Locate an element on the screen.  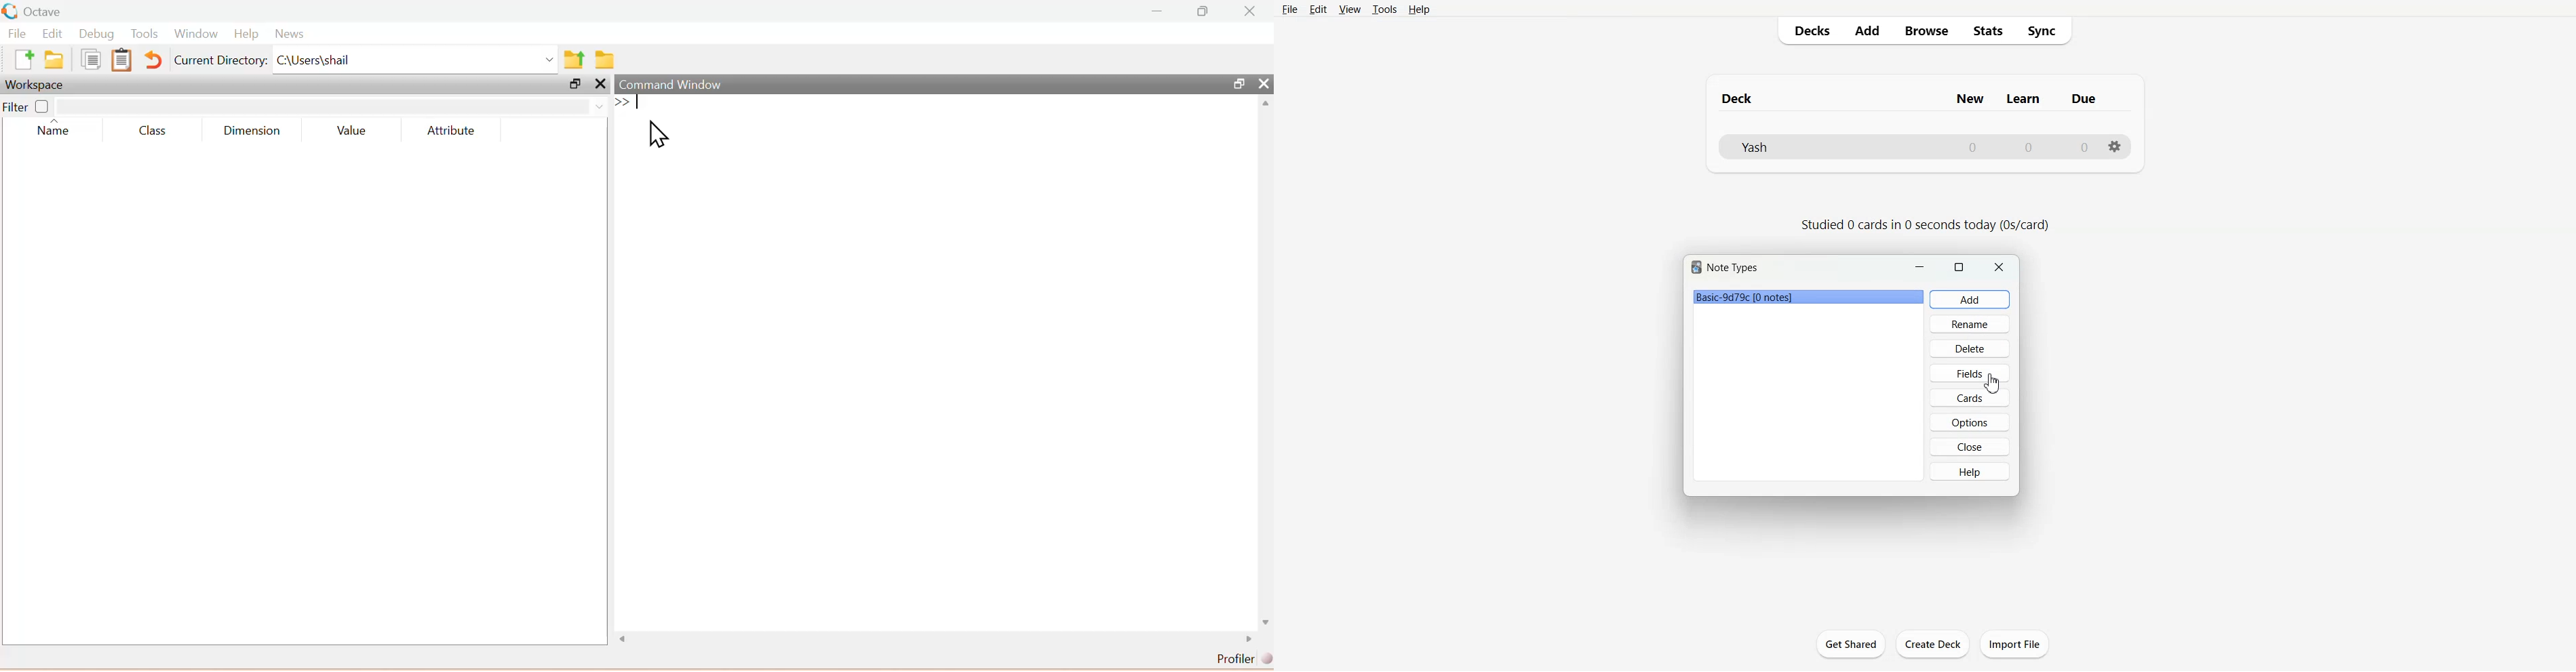
File is located at coordinates (1809, 297).